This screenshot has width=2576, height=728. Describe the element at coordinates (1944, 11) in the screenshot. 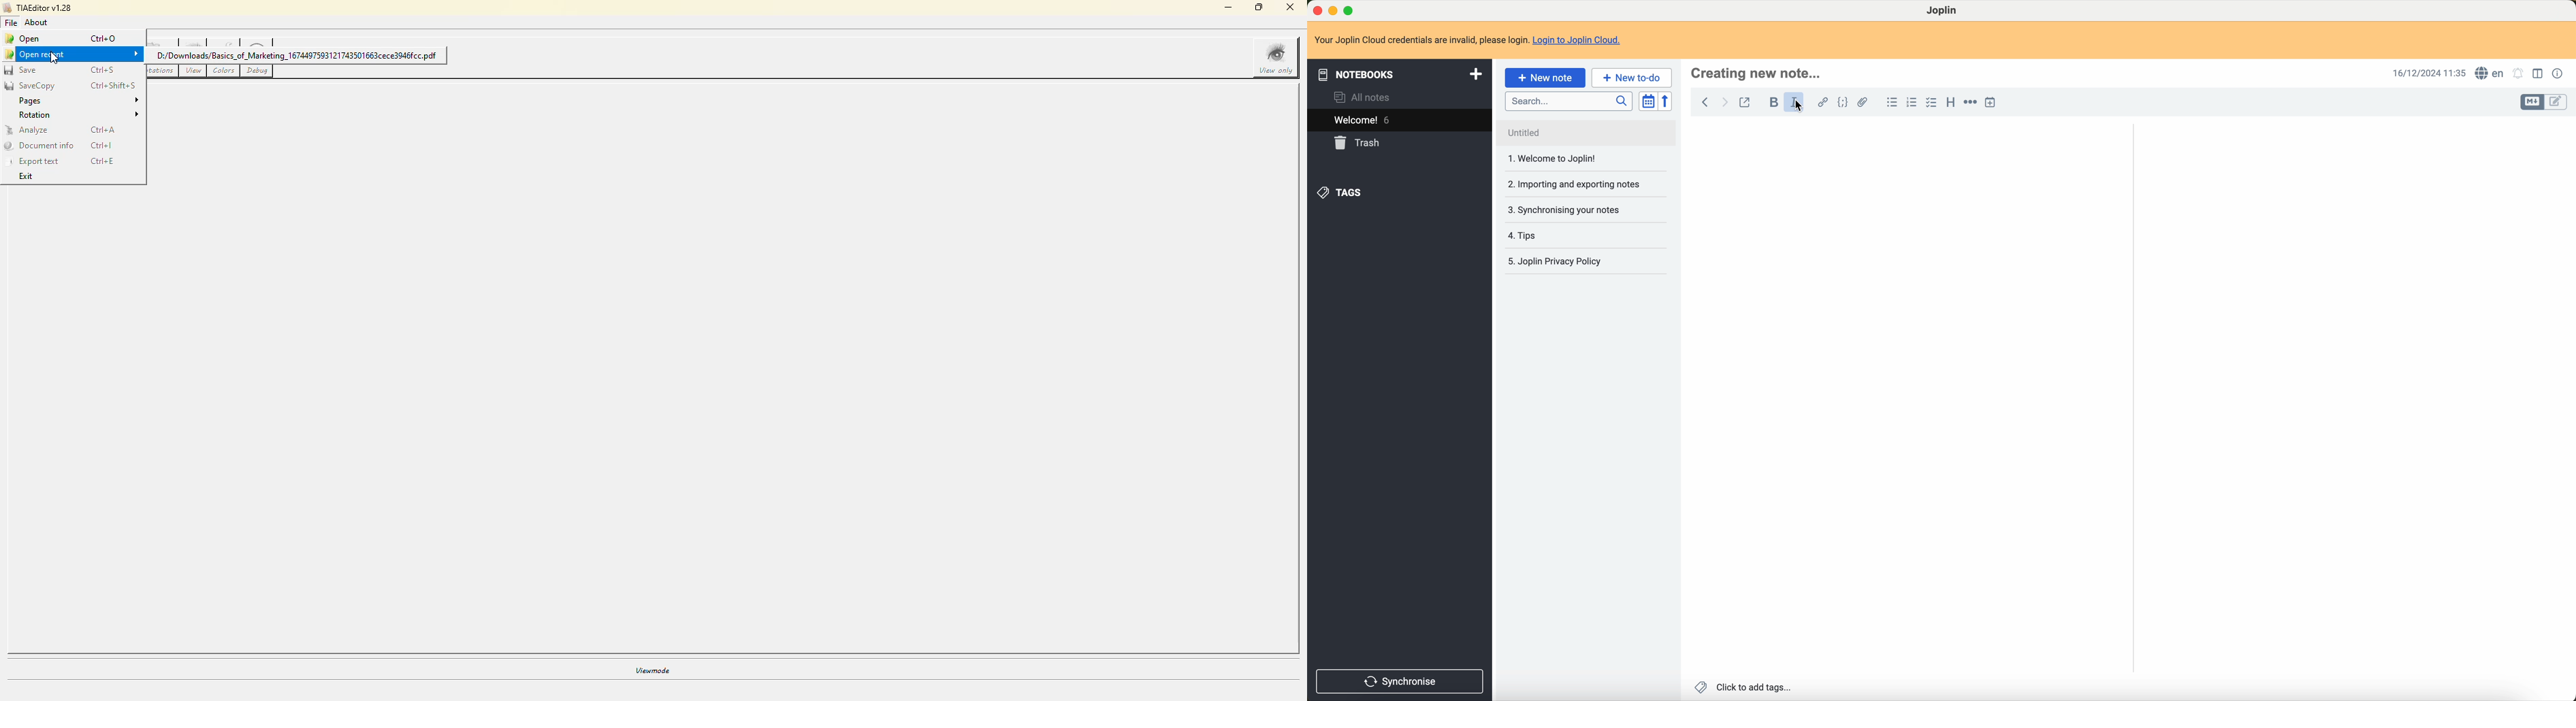

I see `Joplin` at that location.